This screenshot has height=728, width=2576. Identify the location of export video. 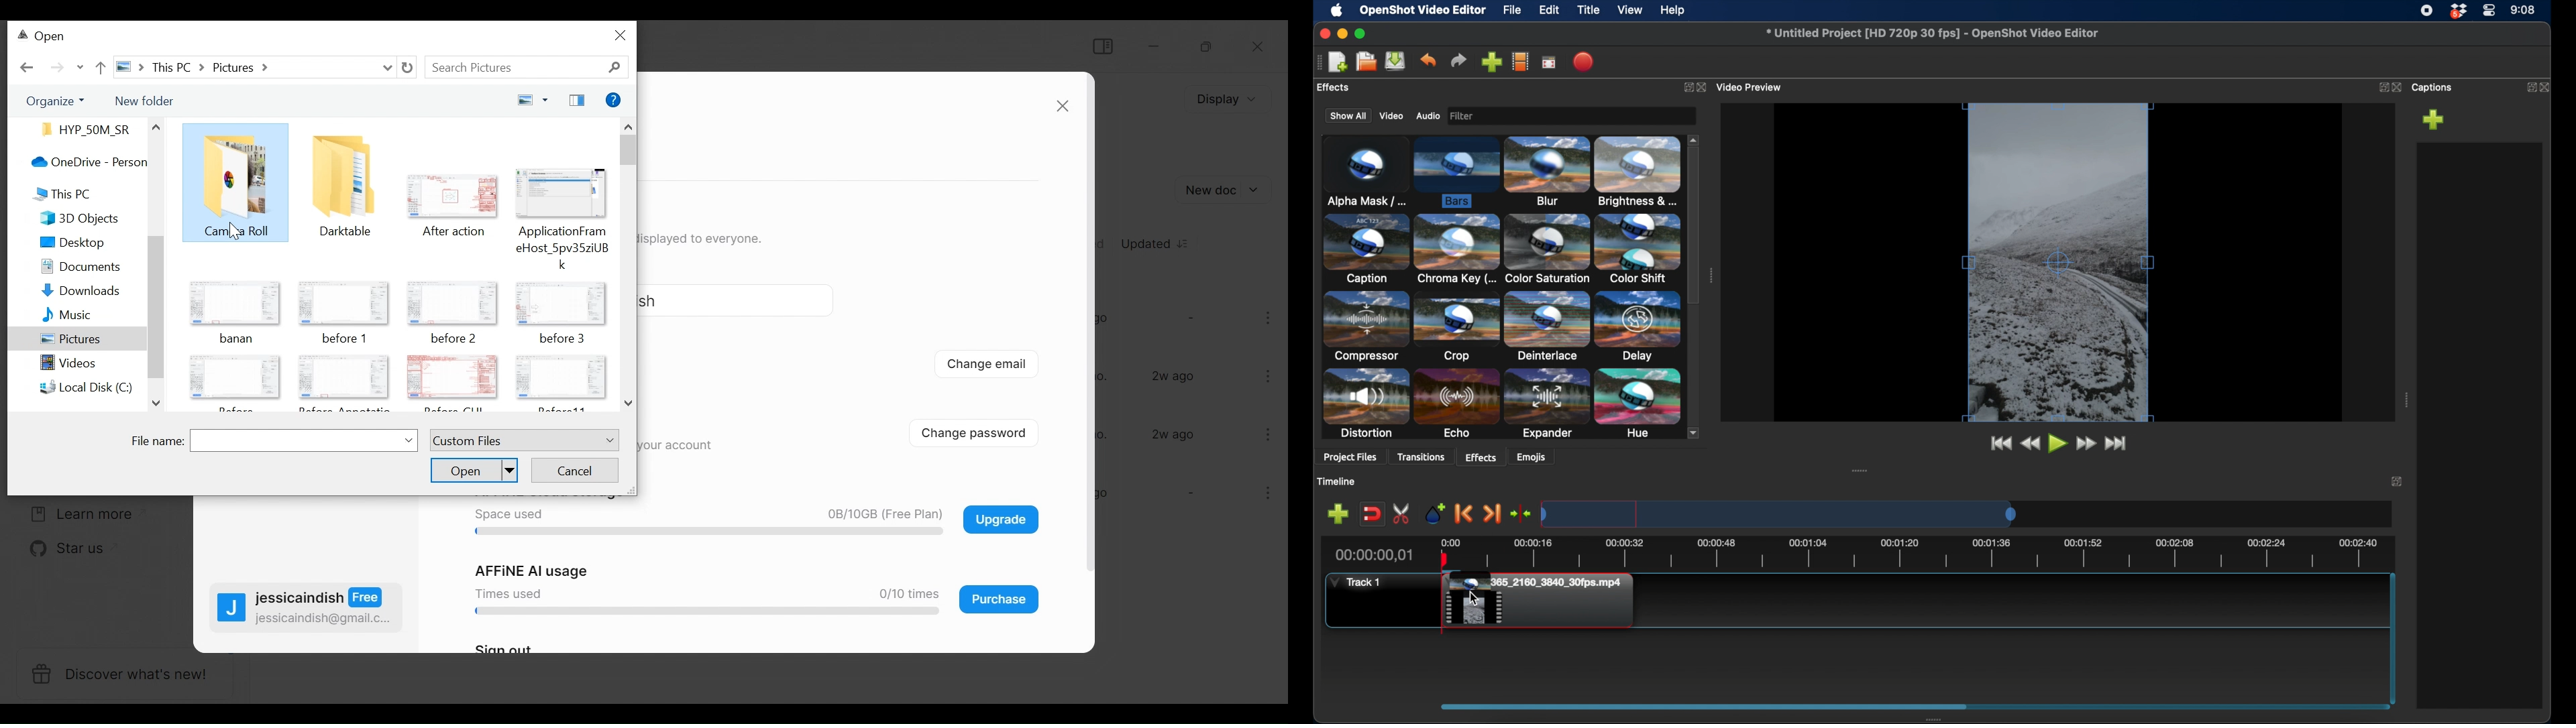
(1582, 62).